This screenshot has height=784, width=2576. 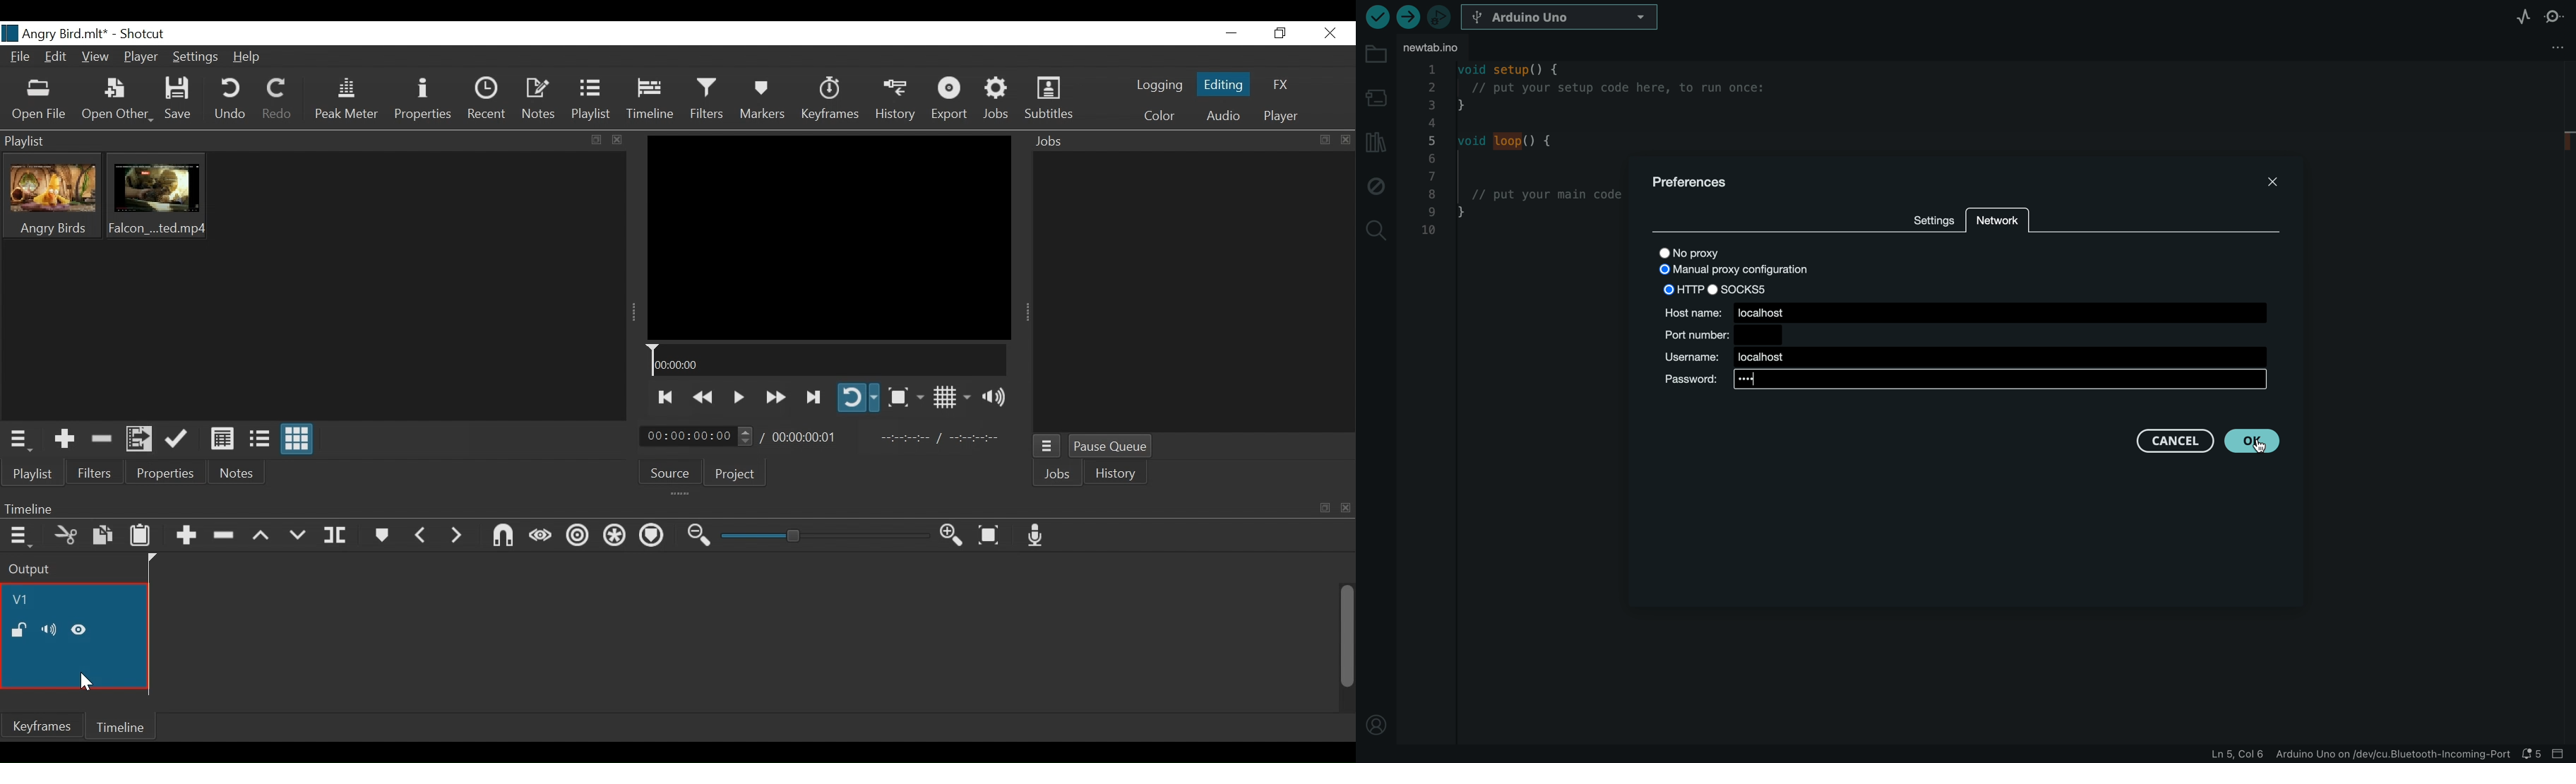 What do you see at coordinates (63, 439) in the screenshot?
I see `Add the Source to the playlist` at bounding box center [63, 439].